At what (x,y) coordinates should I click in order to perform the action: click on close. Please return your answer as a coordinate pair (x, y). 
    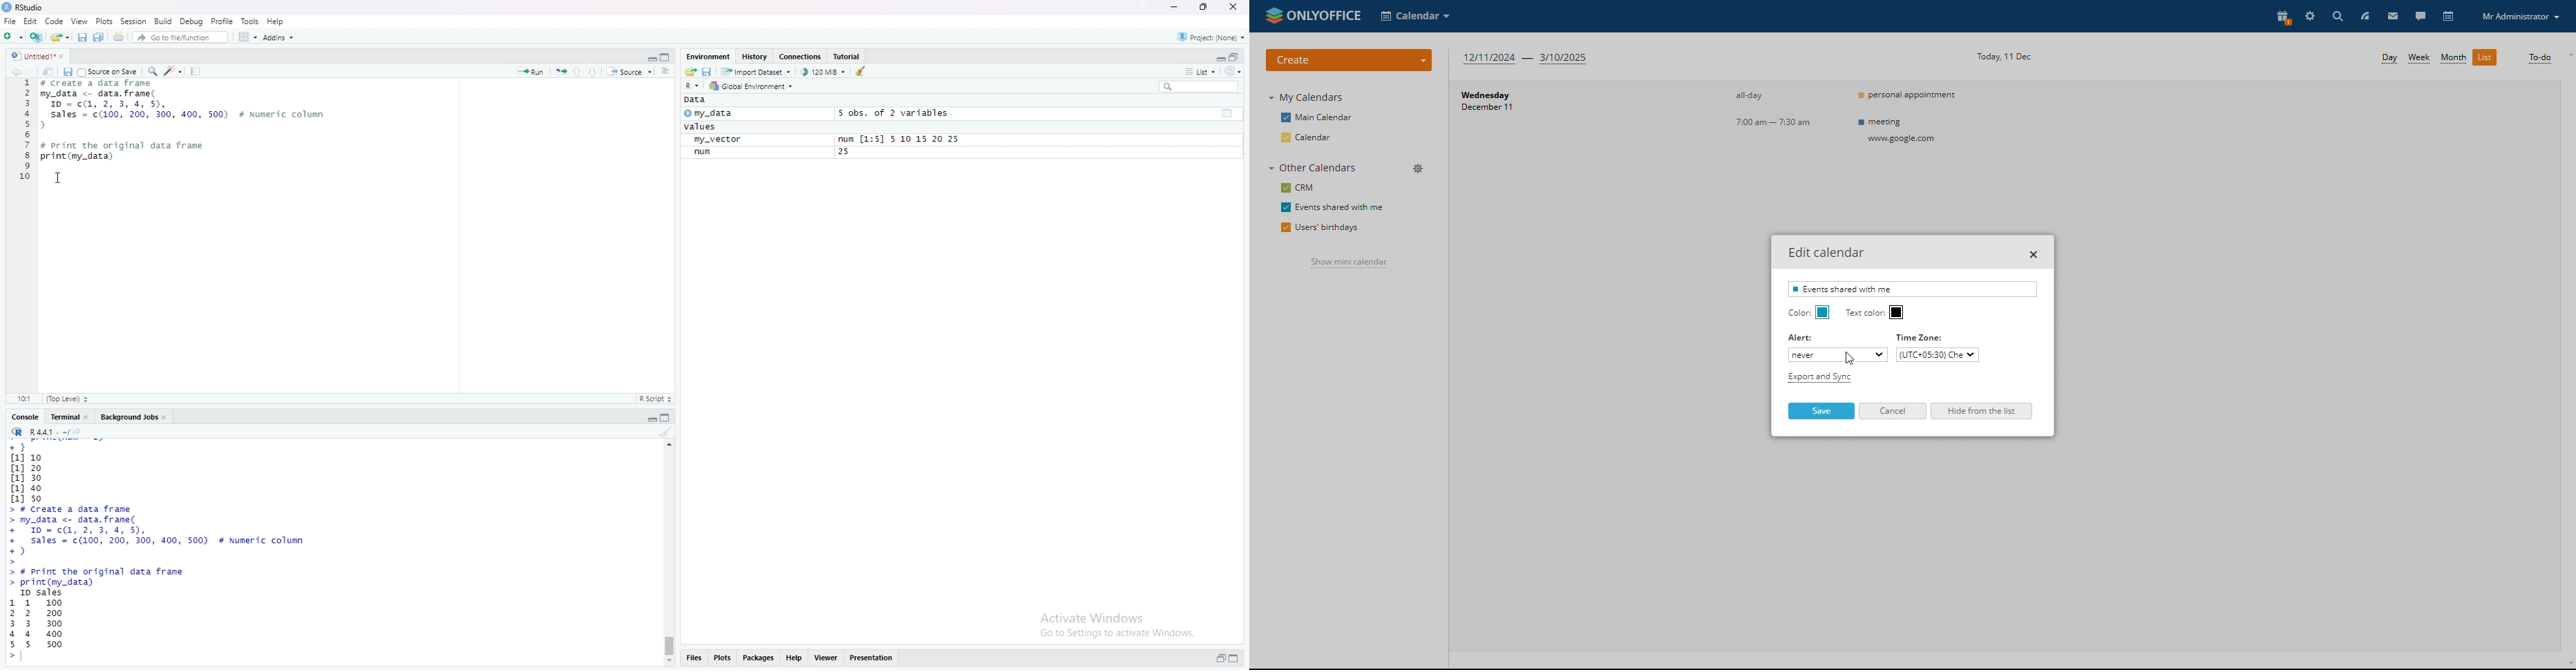
    Looking at the image, I should click on (66, 57).